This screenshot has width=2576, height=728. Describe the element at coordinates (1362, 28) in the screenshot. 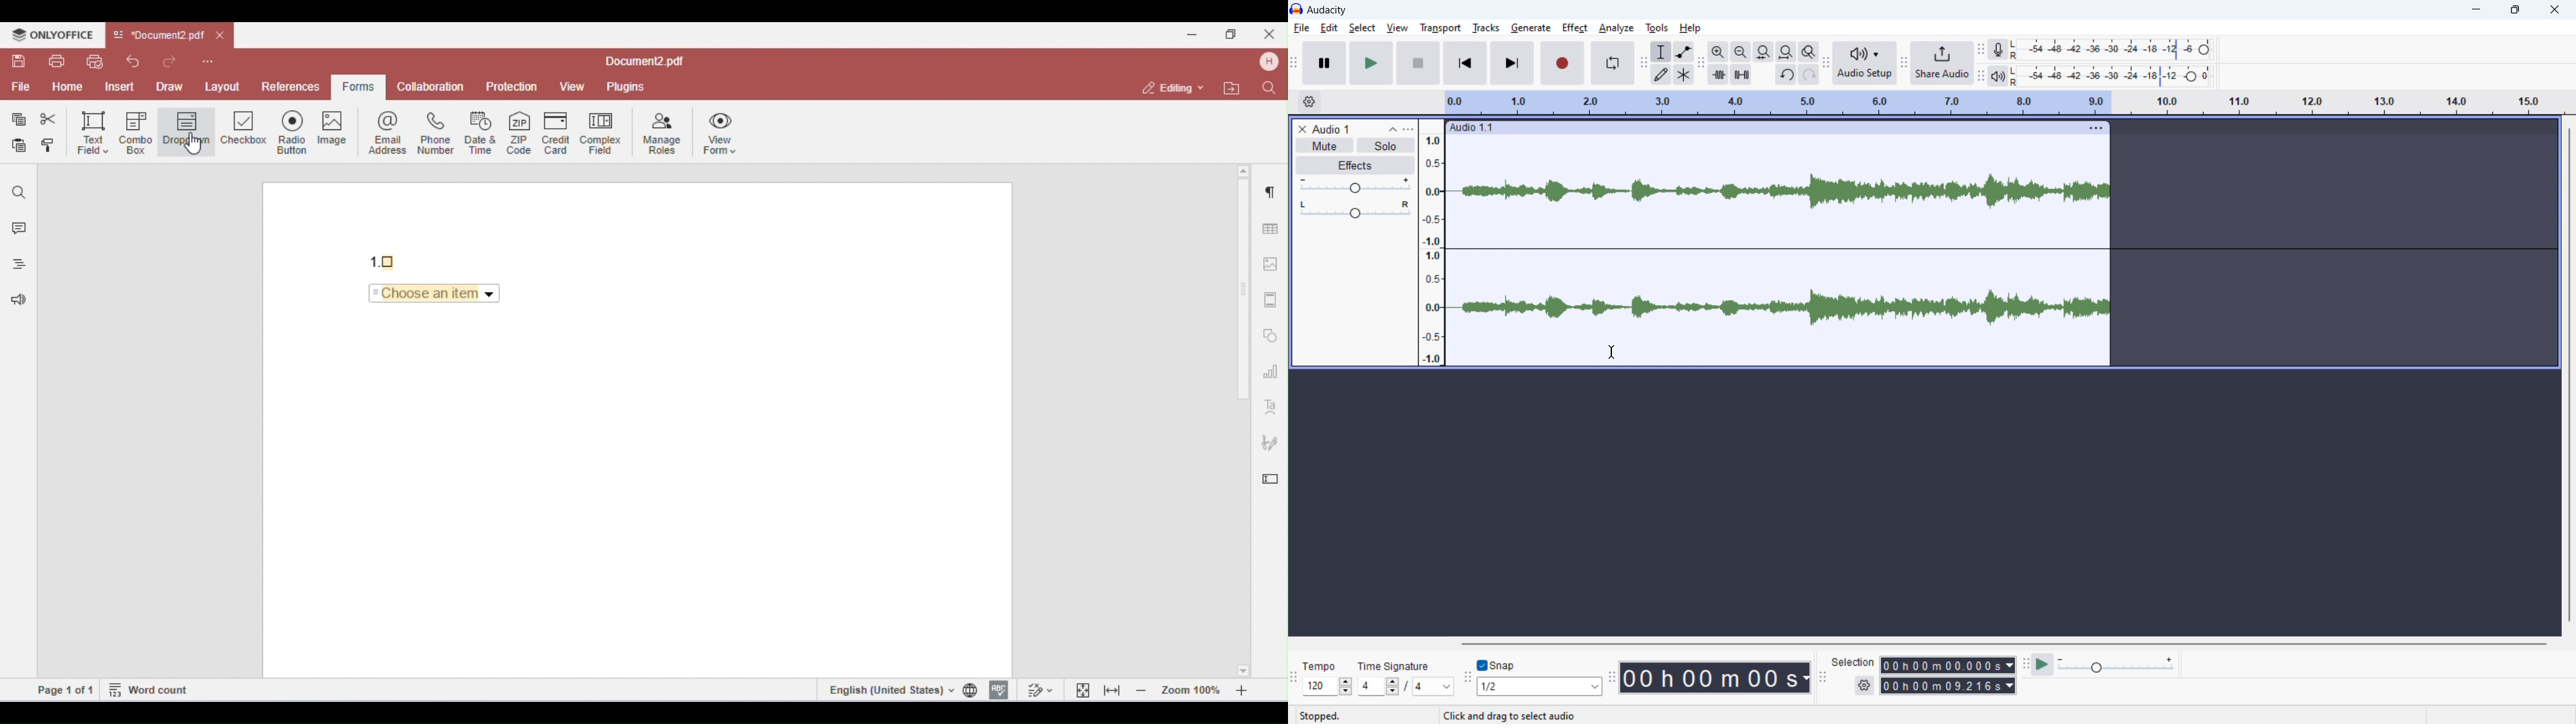

I see `select` at that location.